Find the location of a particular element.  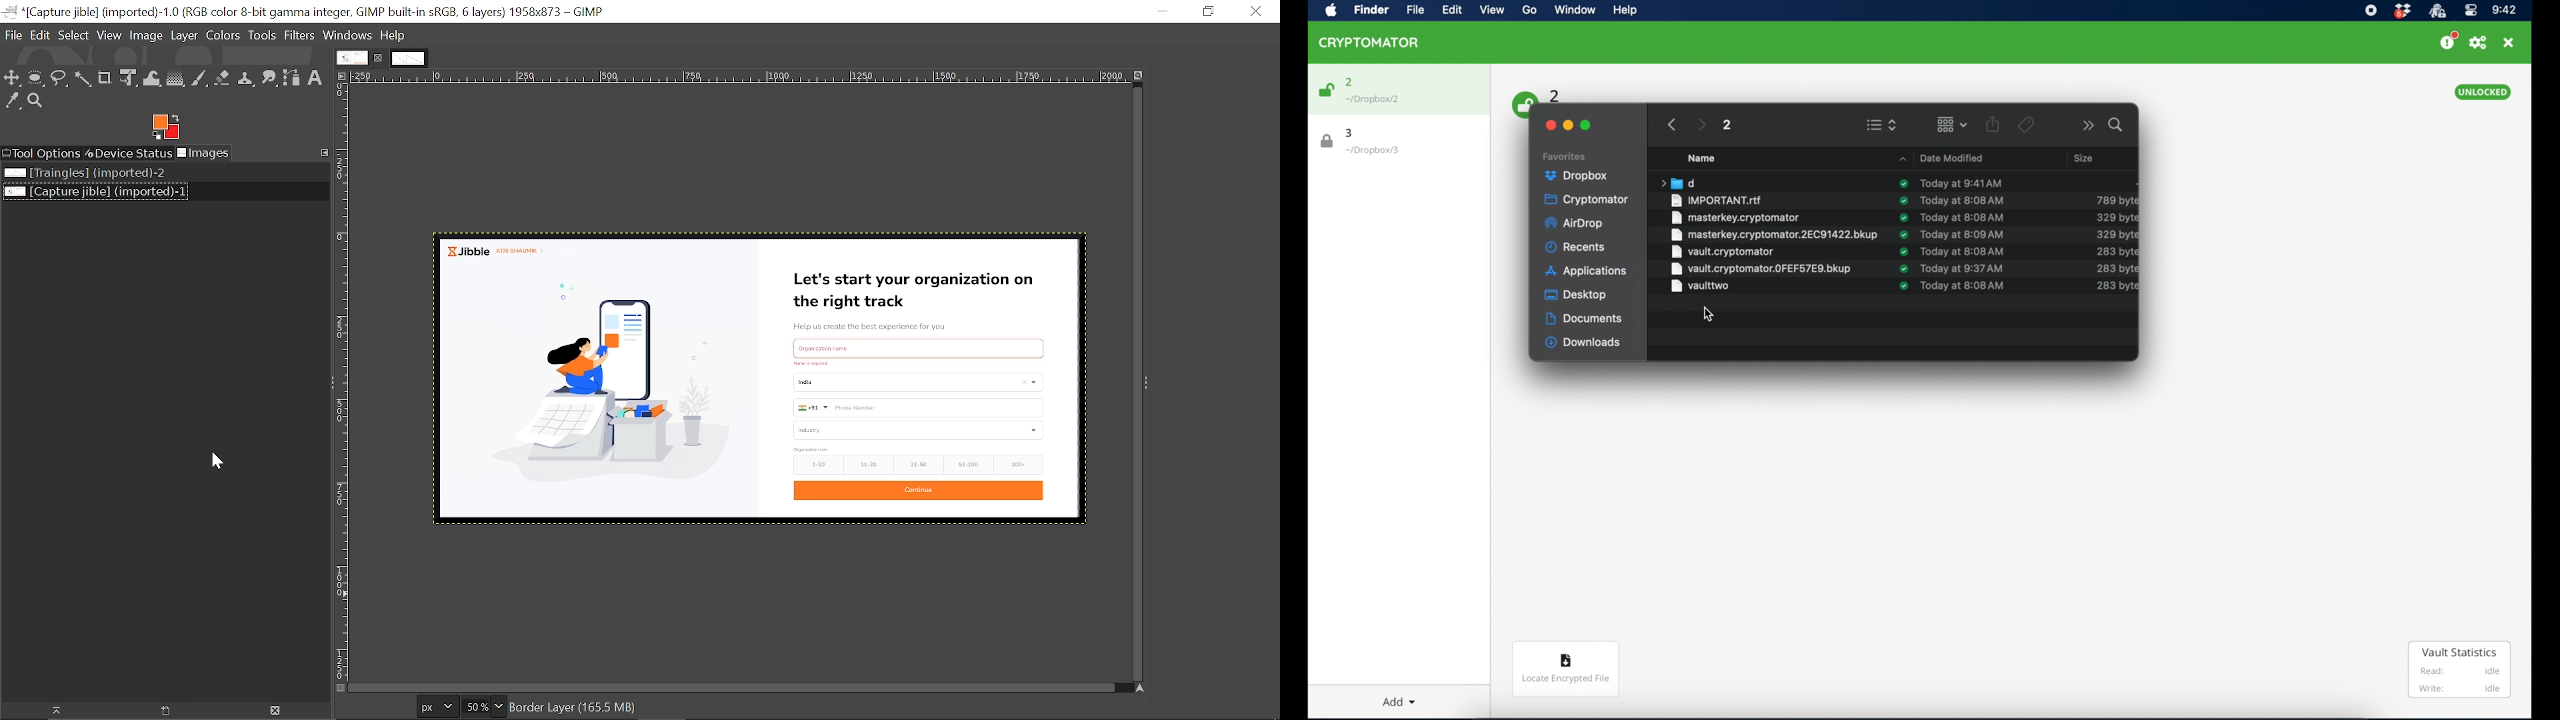

Fuzzy select tool is located at coordinates (82, 79).